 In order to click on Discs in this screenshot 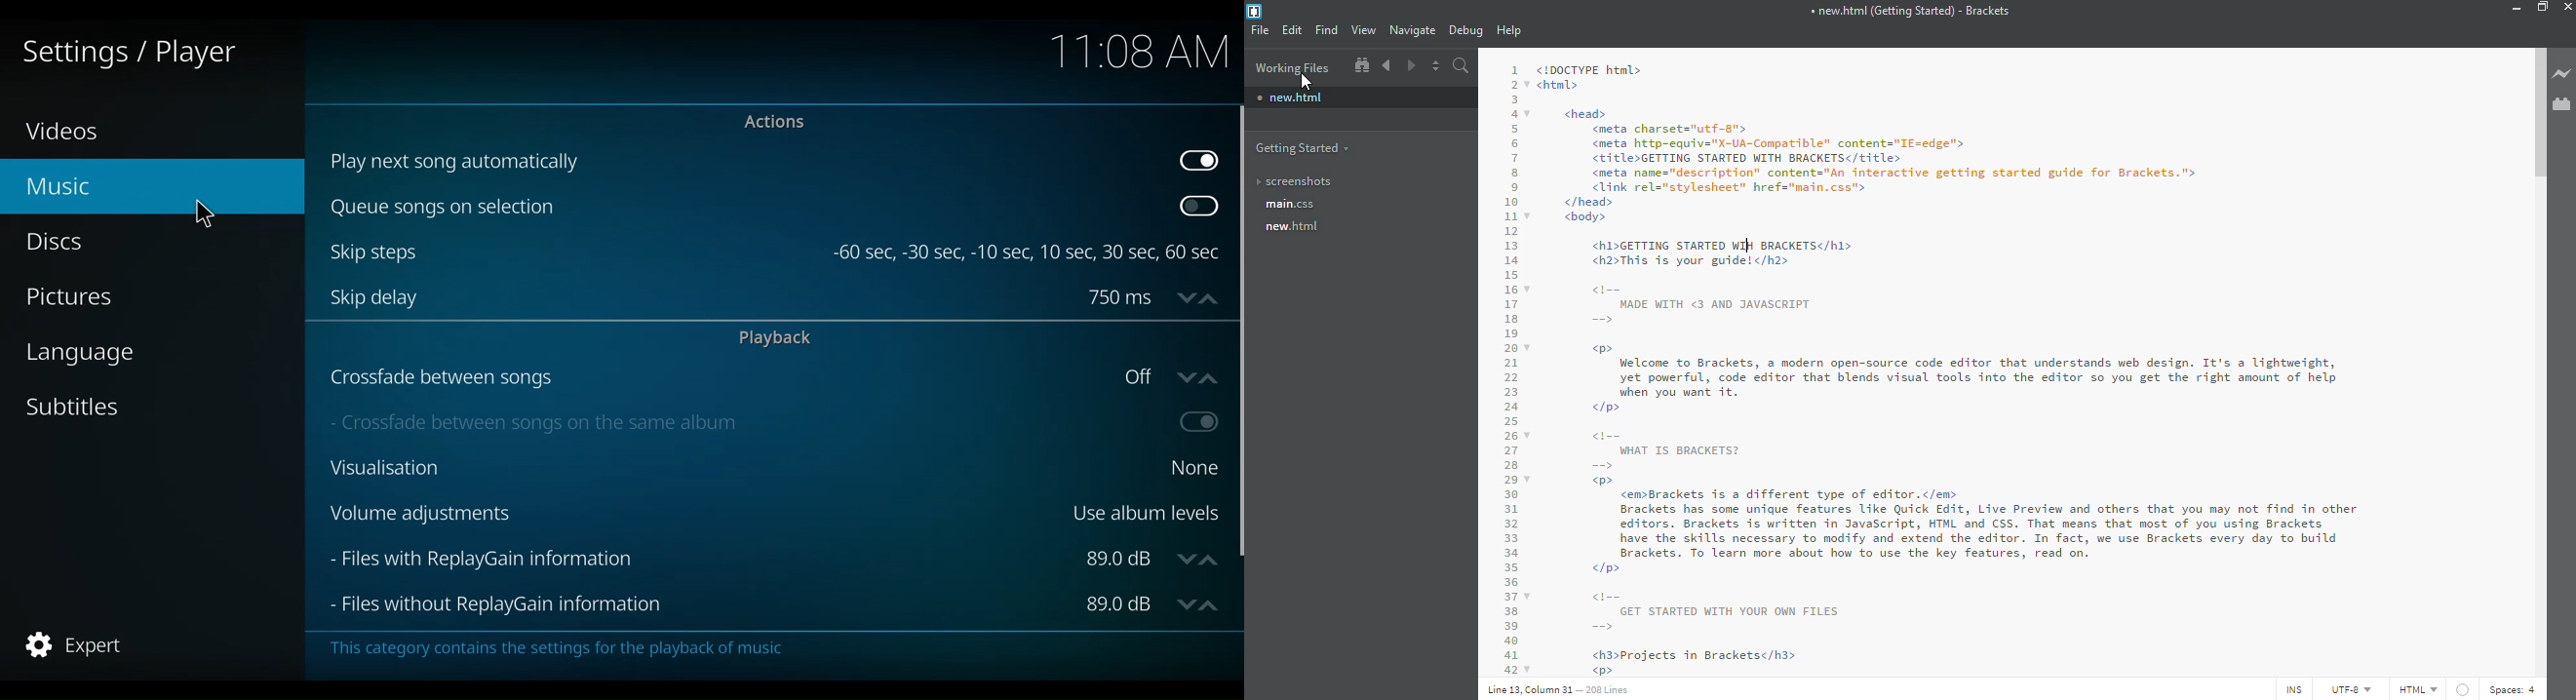, I will do `click(60, 242)`.